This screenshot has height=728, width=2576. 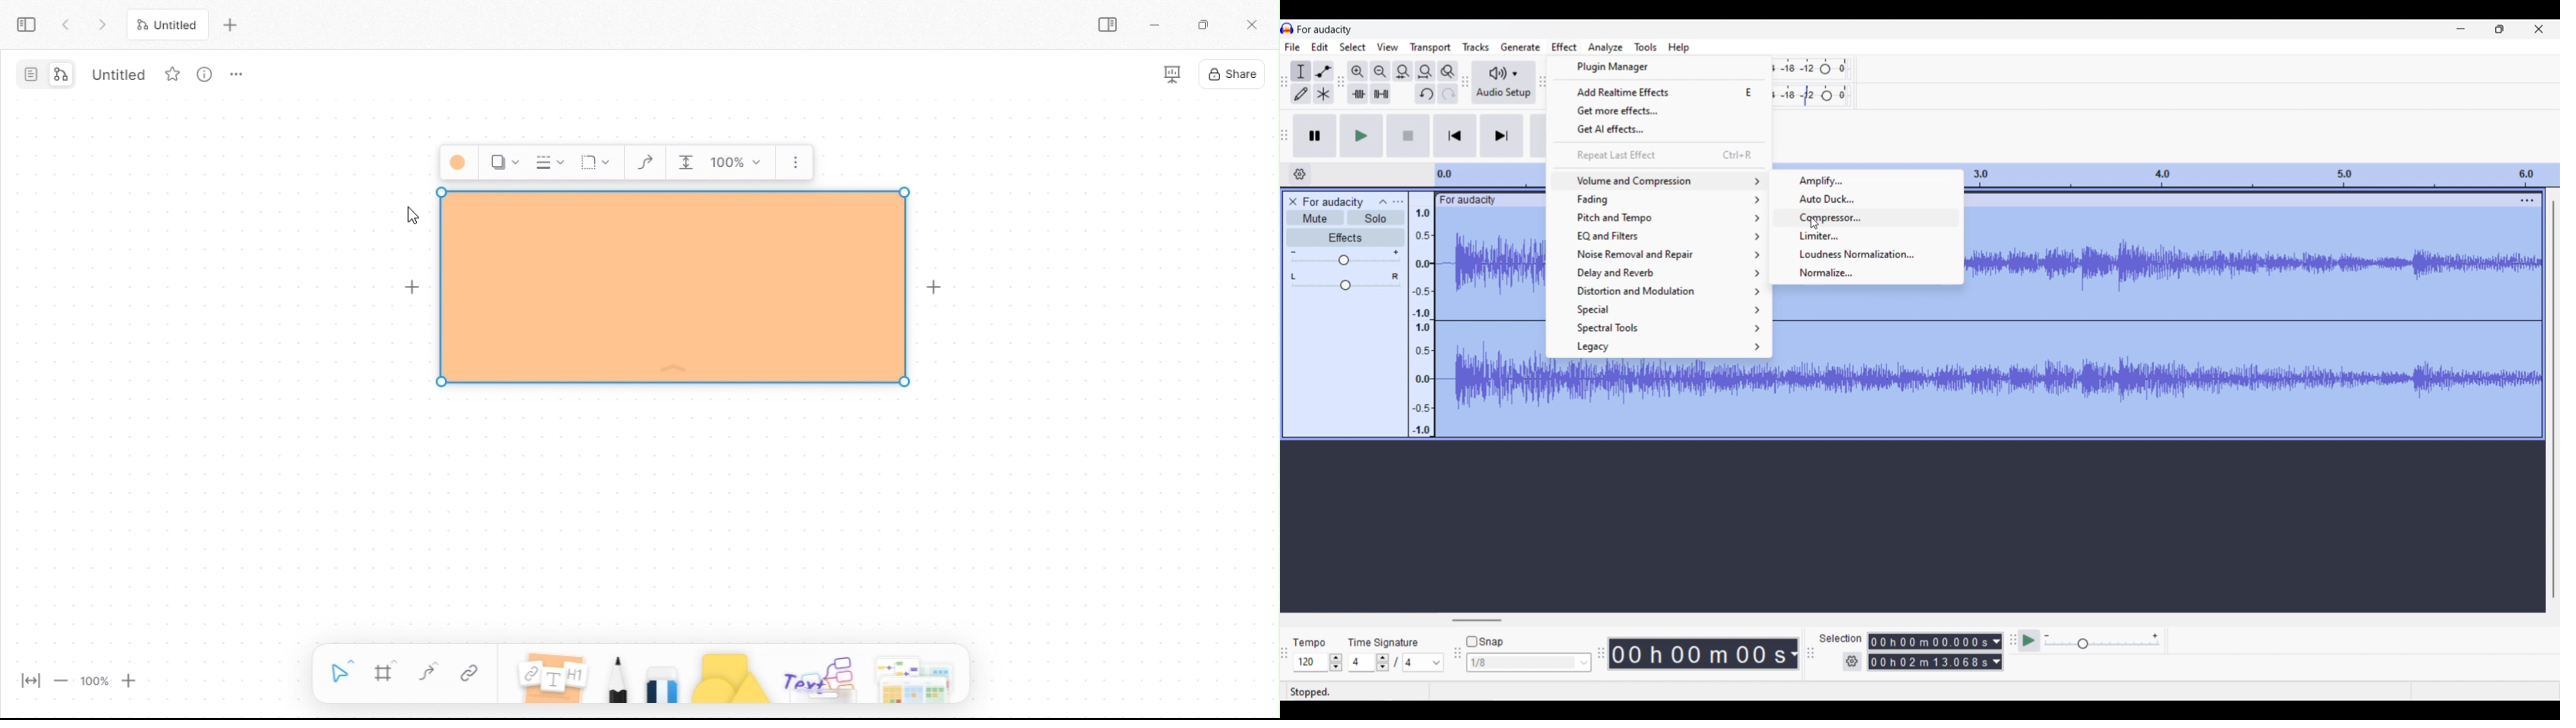 What do you see at coordinates (1929, 652) in the screenshot?
I see `00 h 00 m 00.000 s` at bounding box center [1929, 652].